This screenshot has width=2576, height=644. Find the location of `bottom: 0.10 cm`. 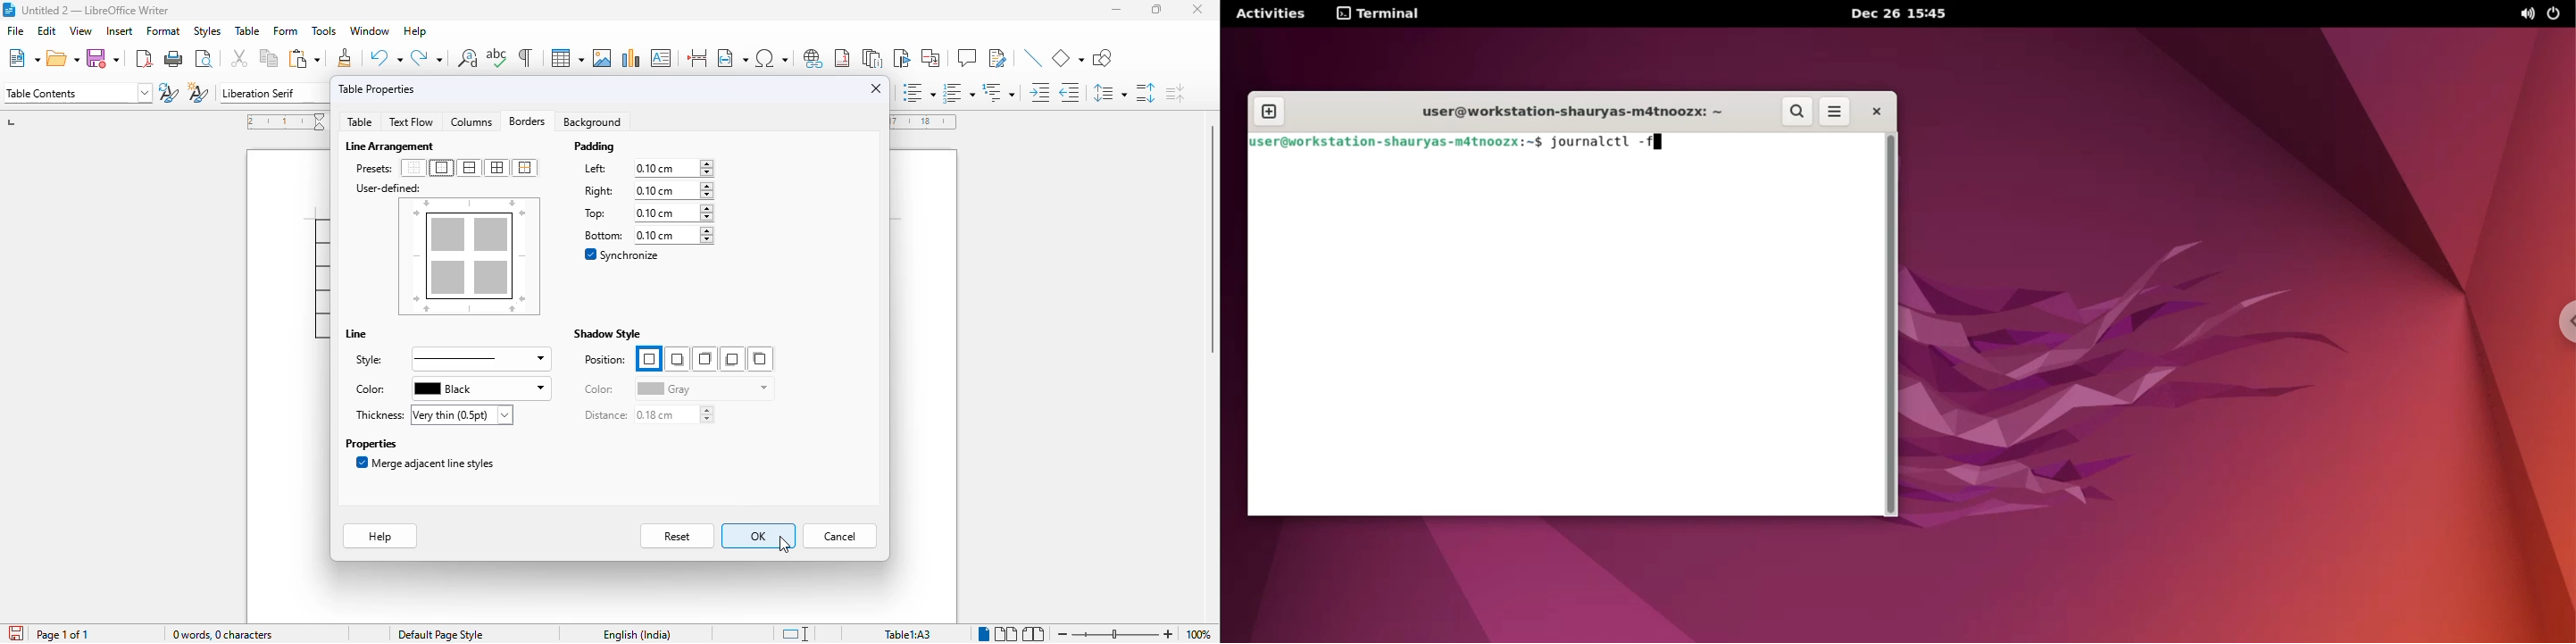

bottom: 0.10 cm is located at coordinates (646, 235).